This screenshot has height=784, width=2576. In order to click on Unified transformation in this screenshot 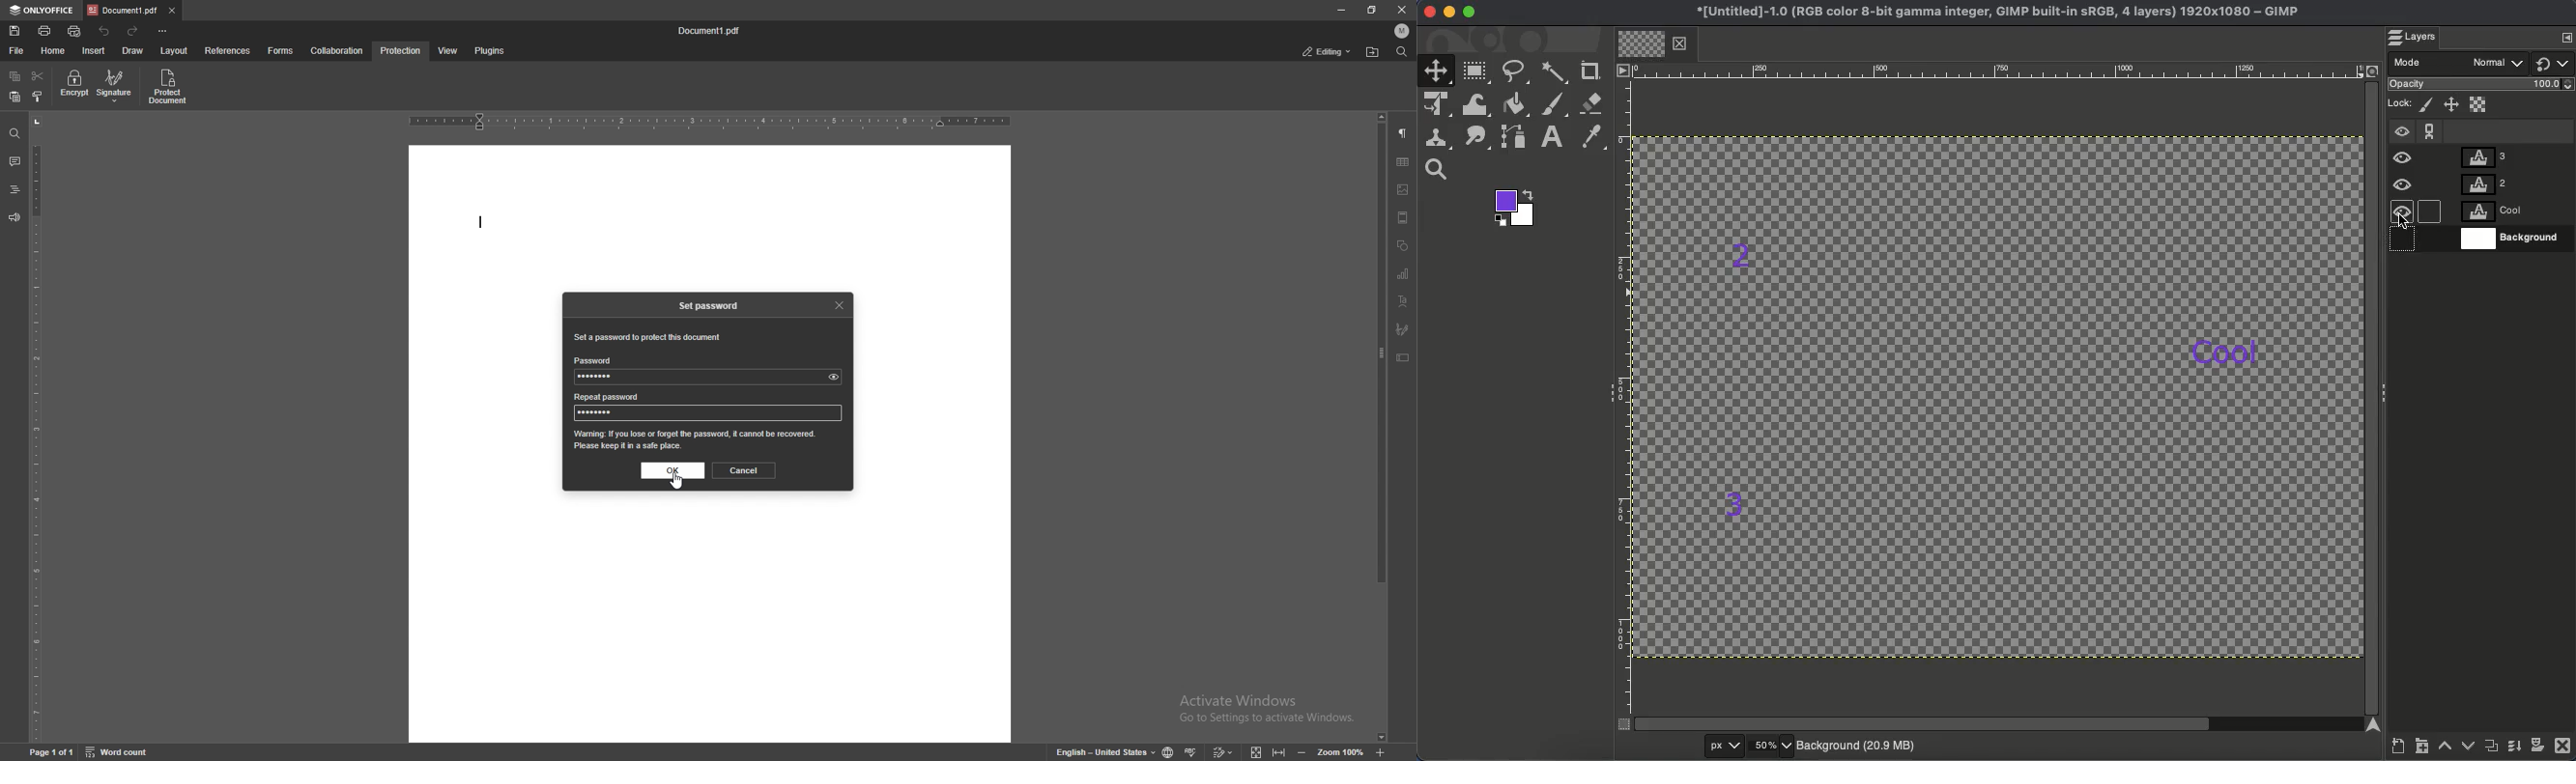, I will do `click(1440, 105)`.